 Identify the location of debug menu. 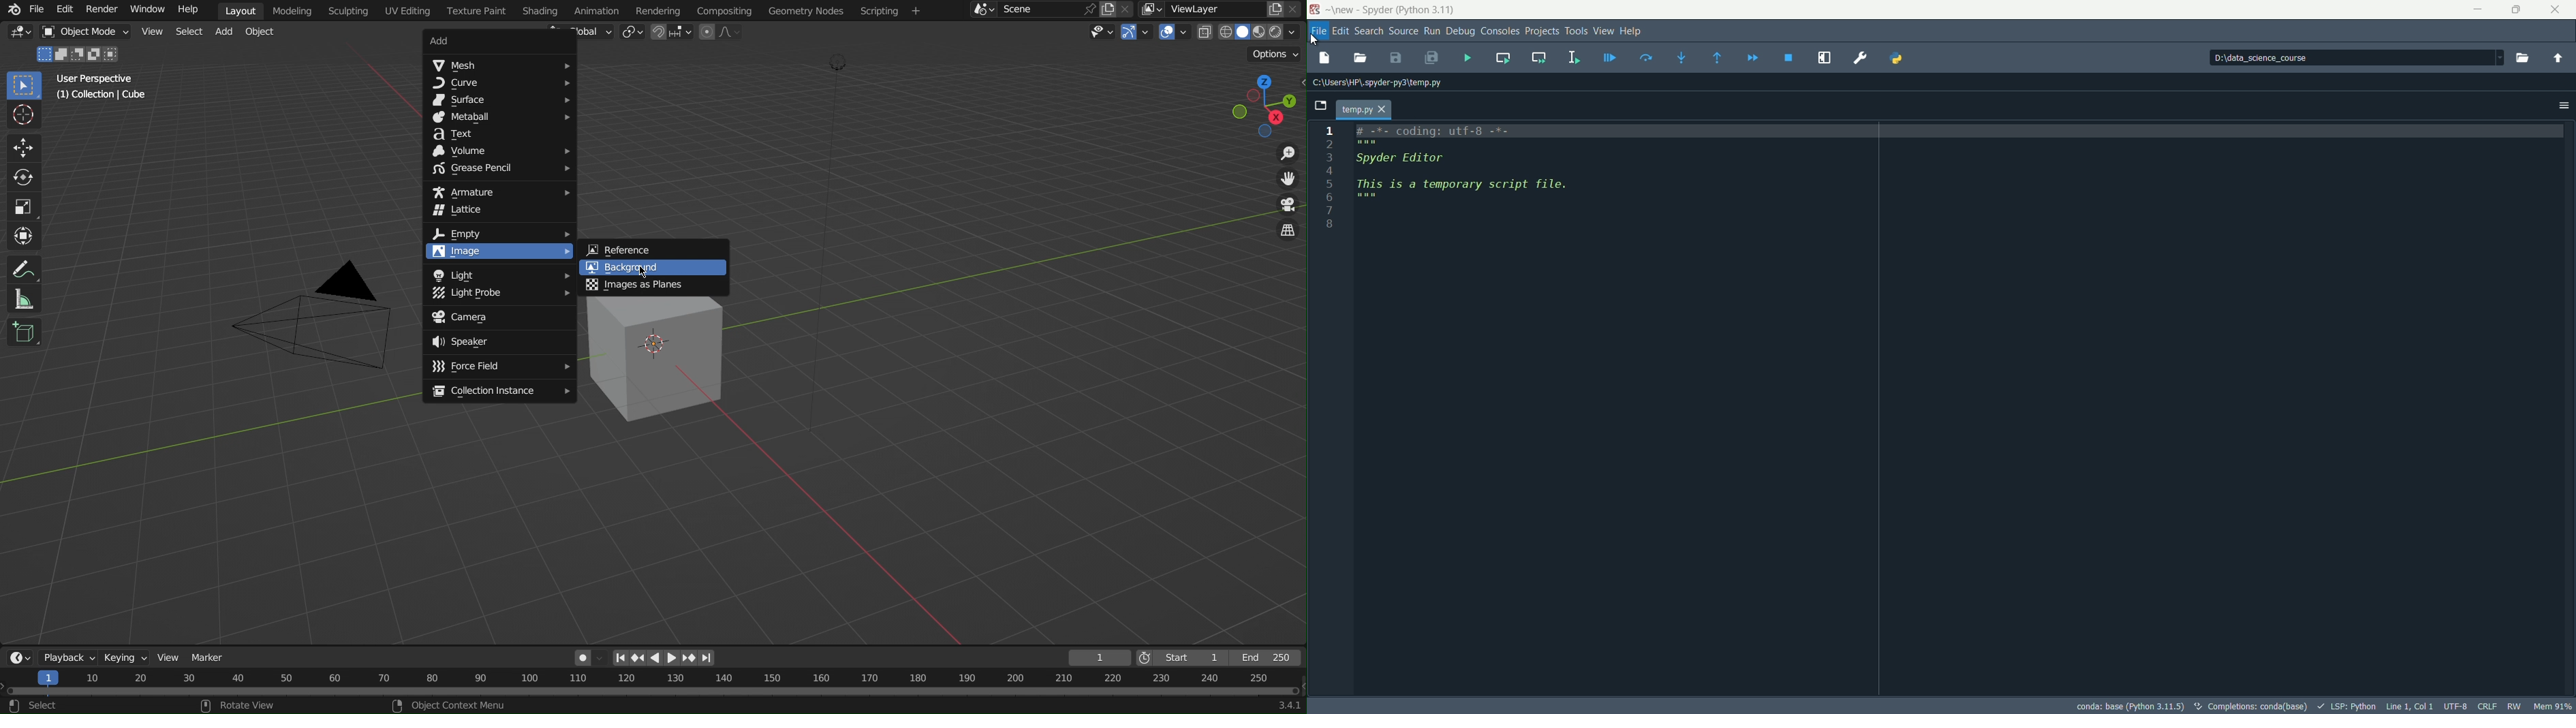
(1459, 31).